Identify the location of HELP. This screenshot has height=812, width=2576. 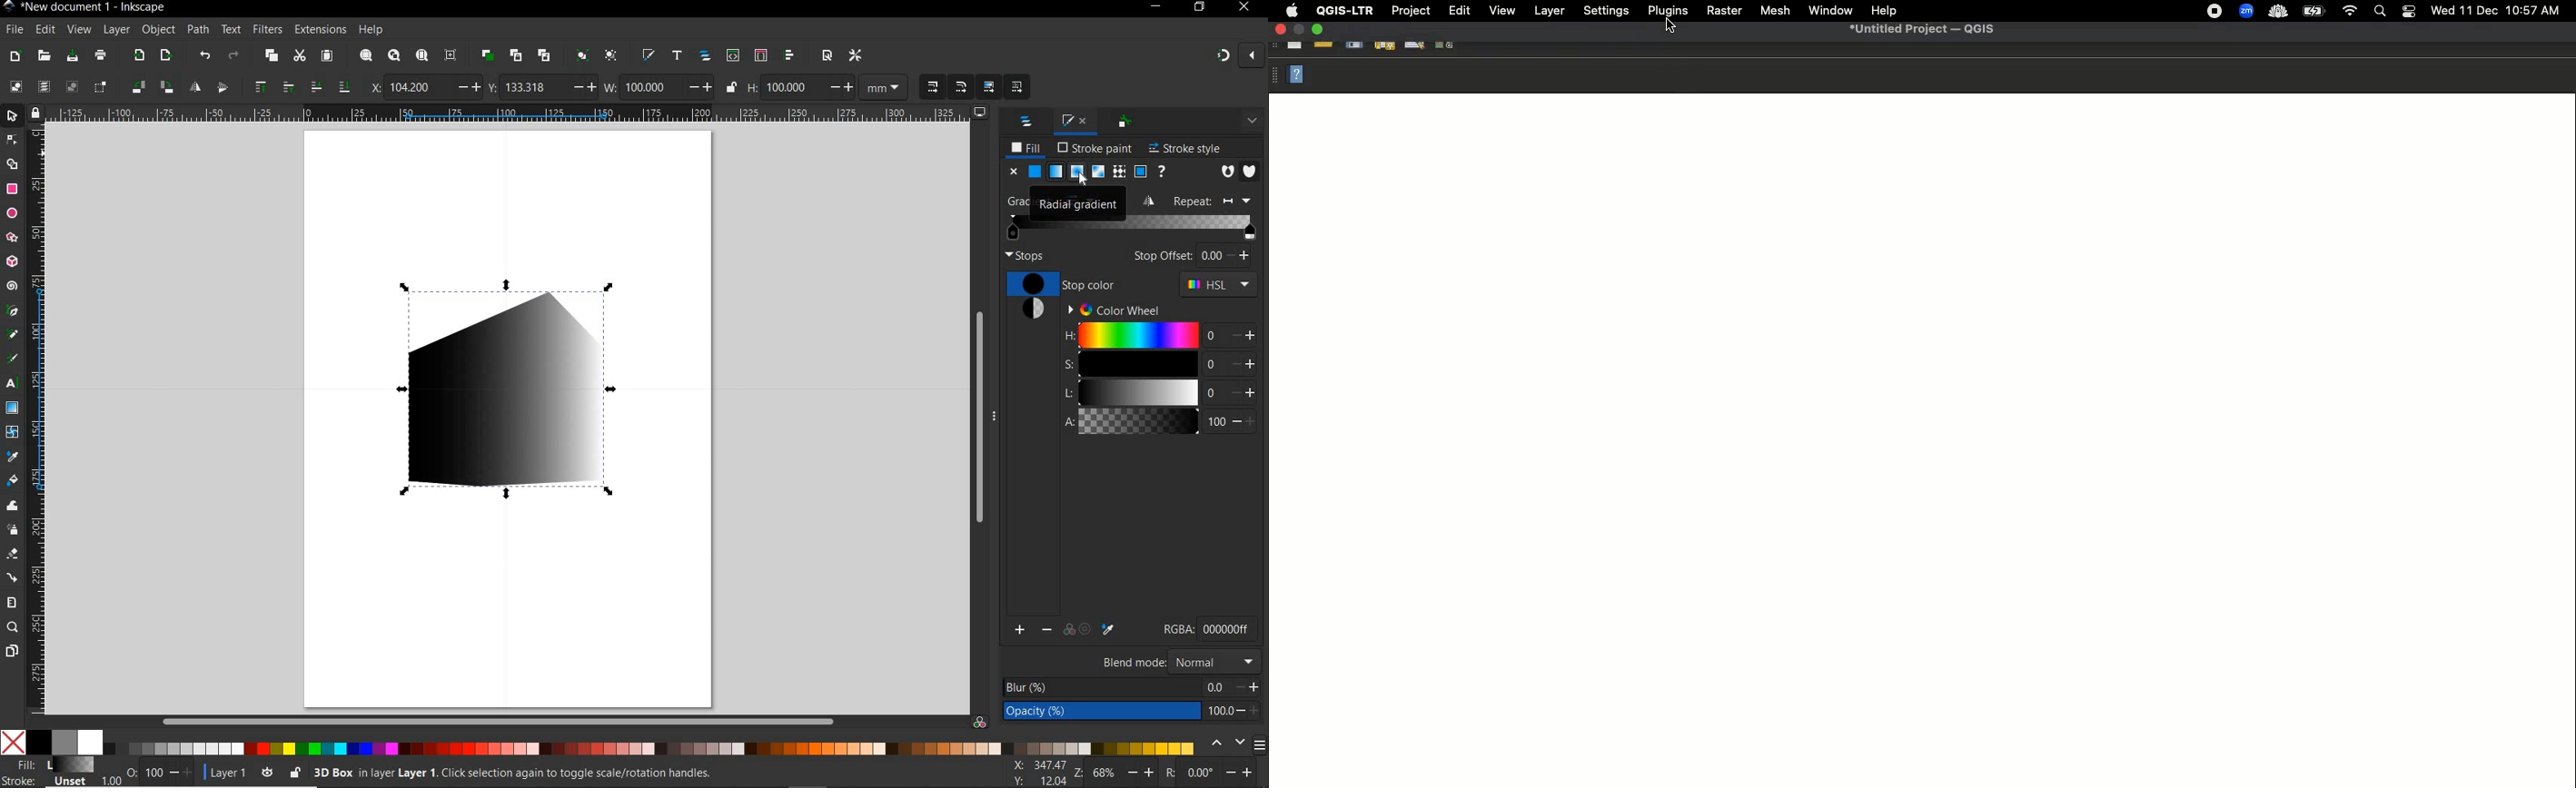
(372, 28).